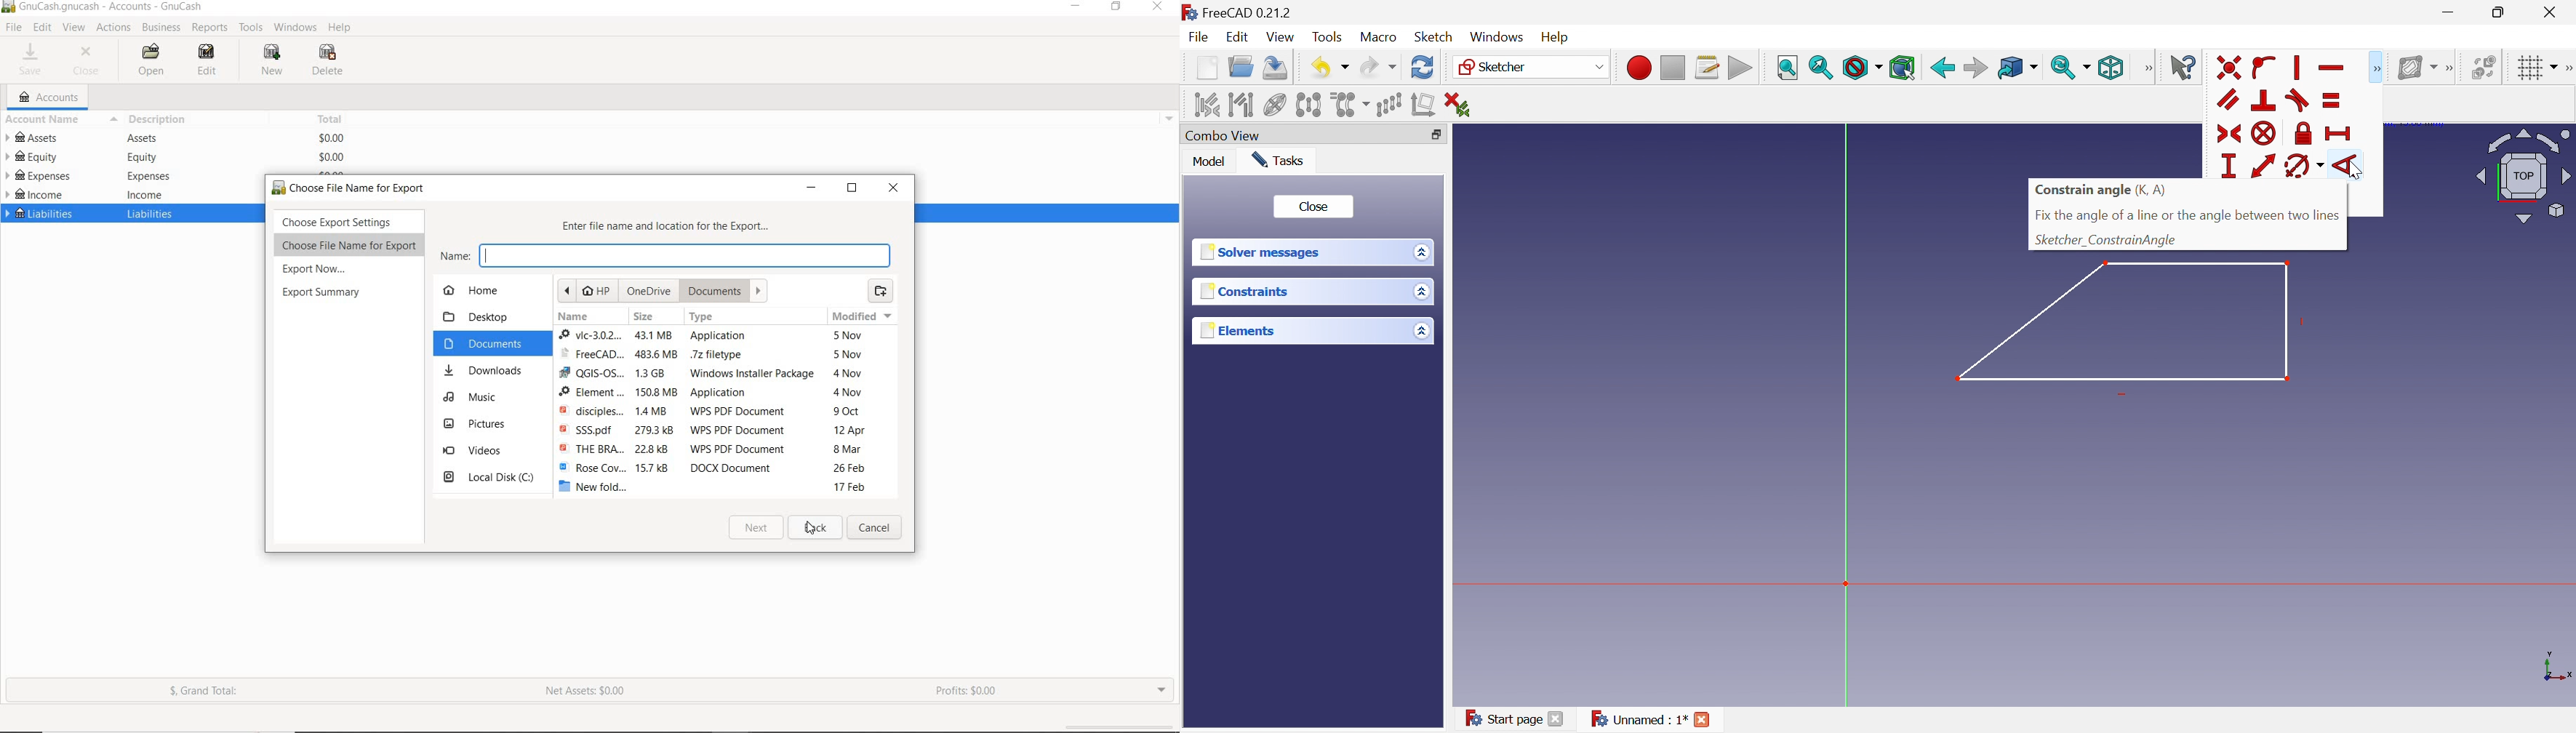  Describe the element at coordinates (1207, 71) in the screenshot. I see `New` at that location.